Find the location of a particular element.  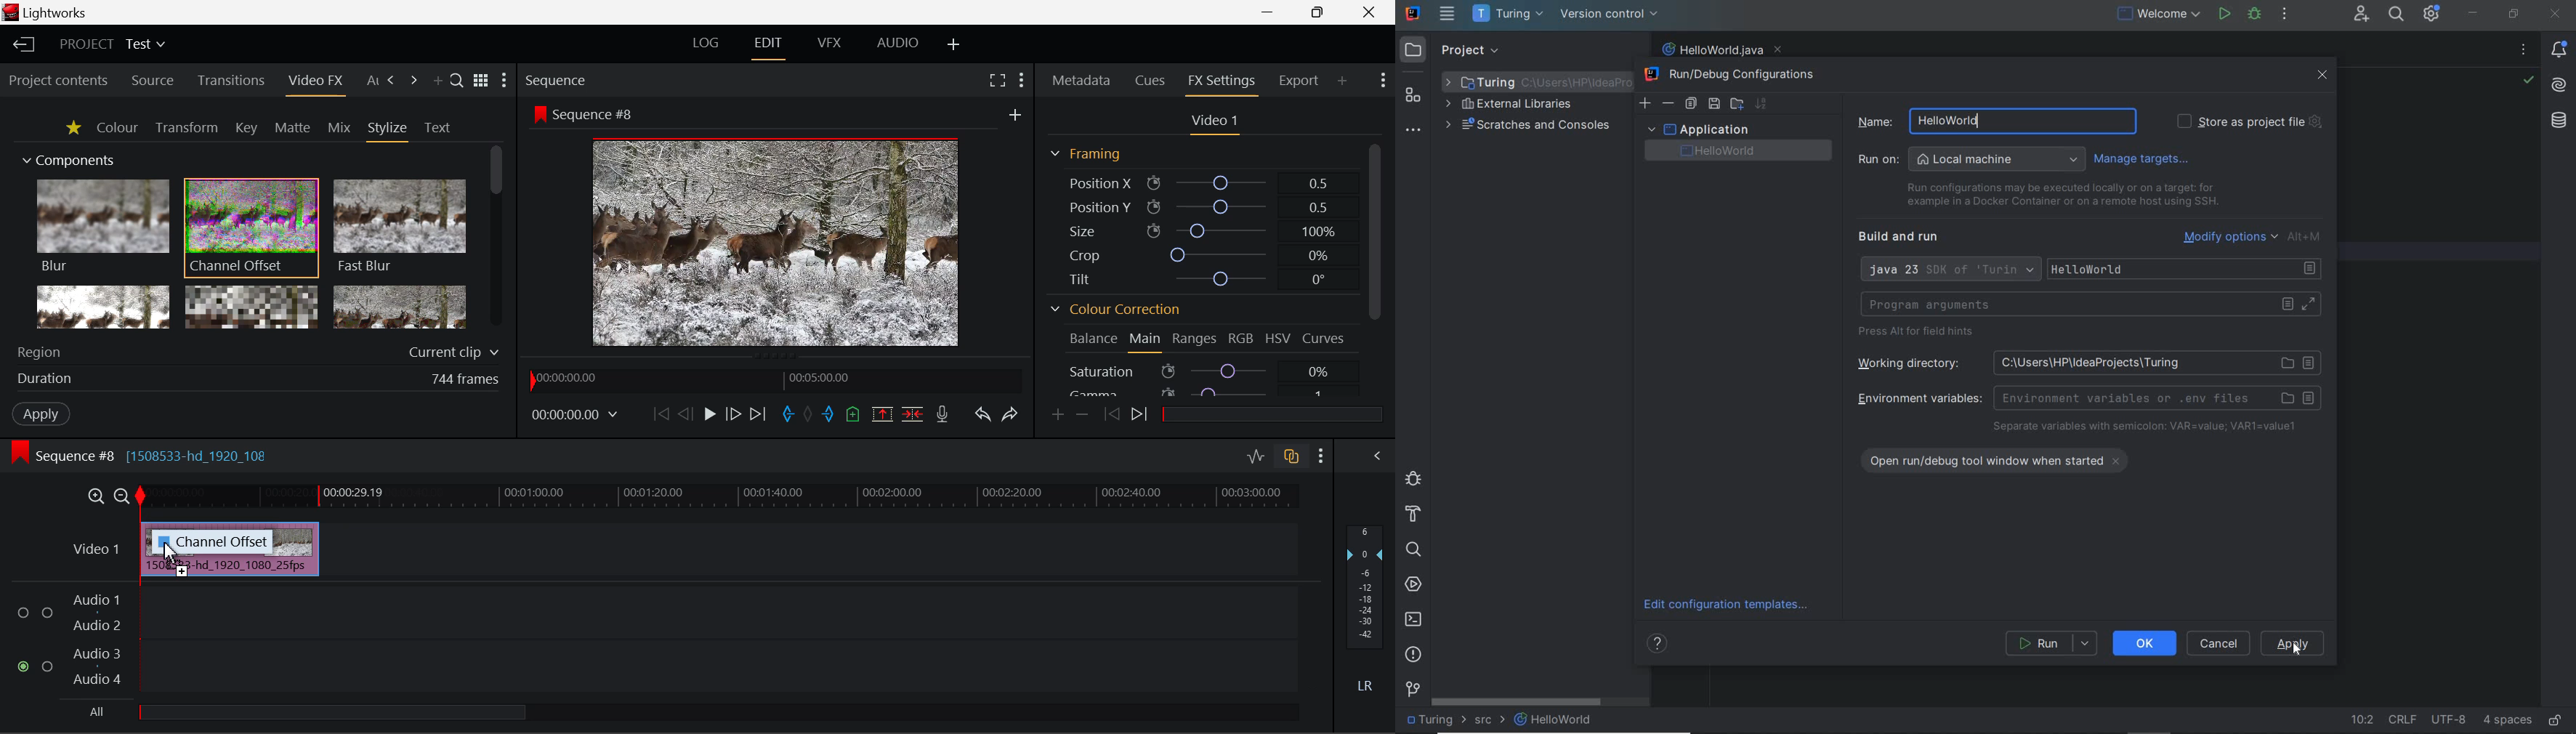

cursor is located at coordinates (2296, 650).